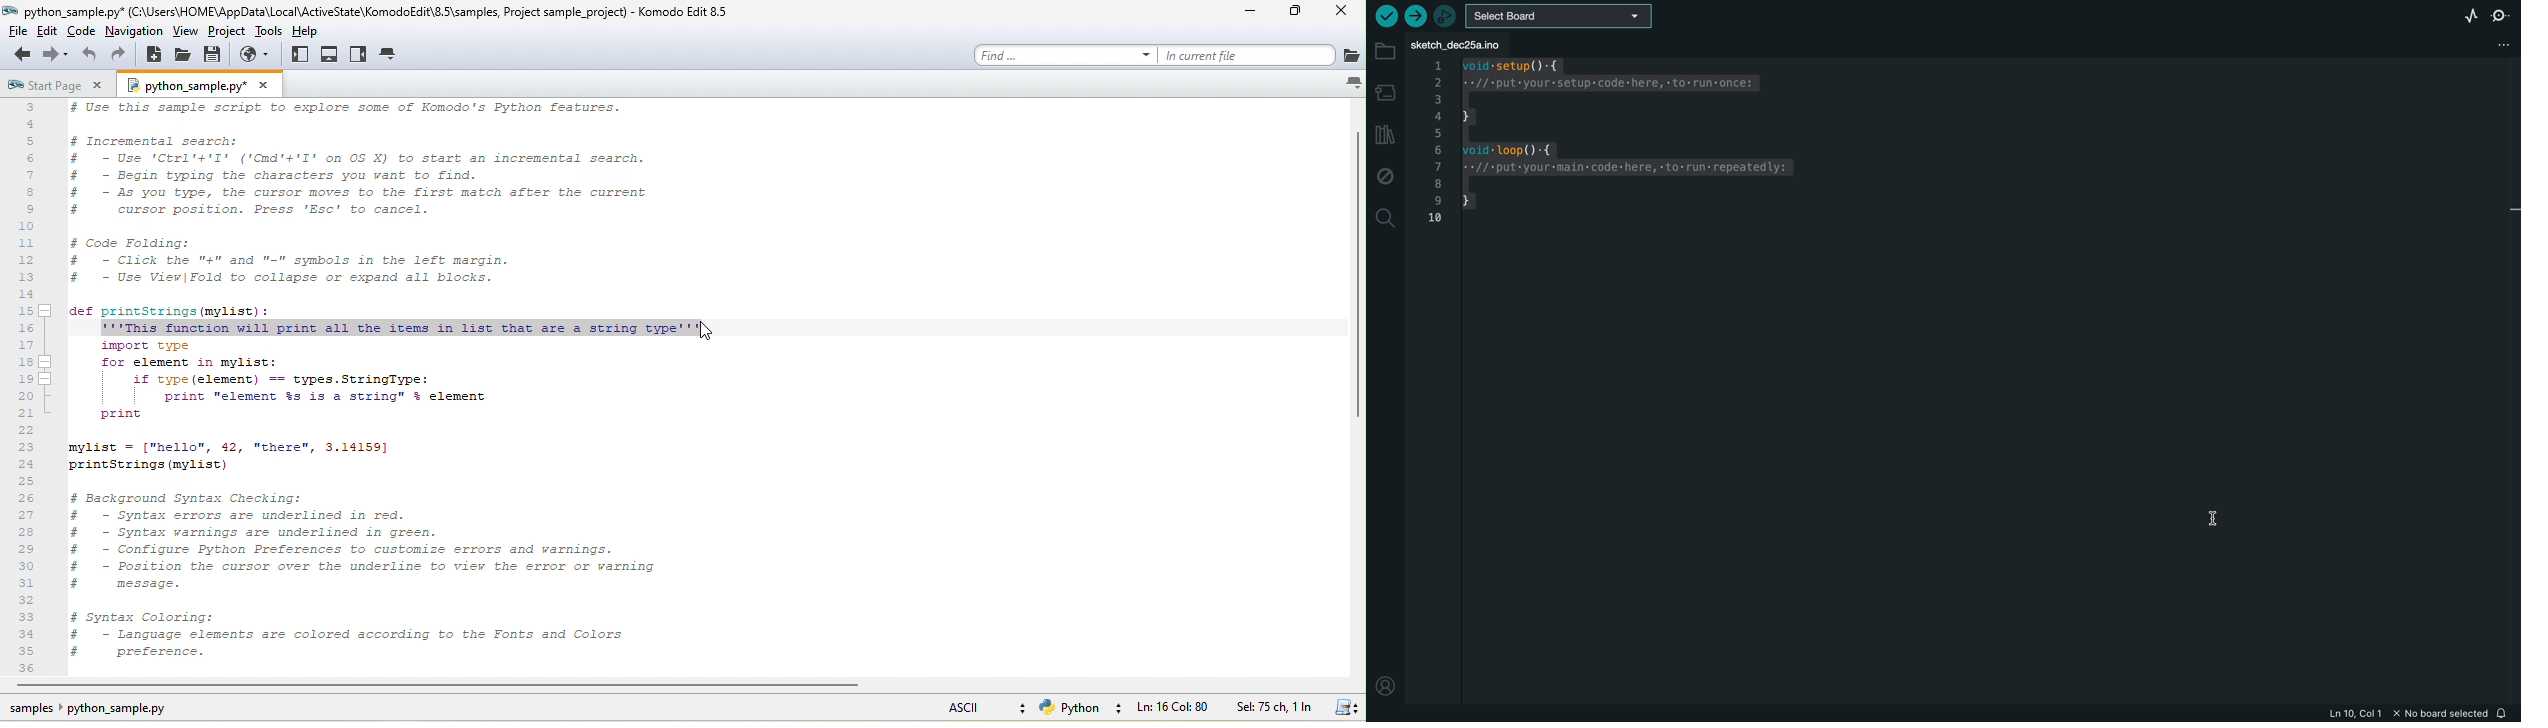 The height and width of the screenshot is (728, 2548). I want to click on navigation, so click(134, 31).